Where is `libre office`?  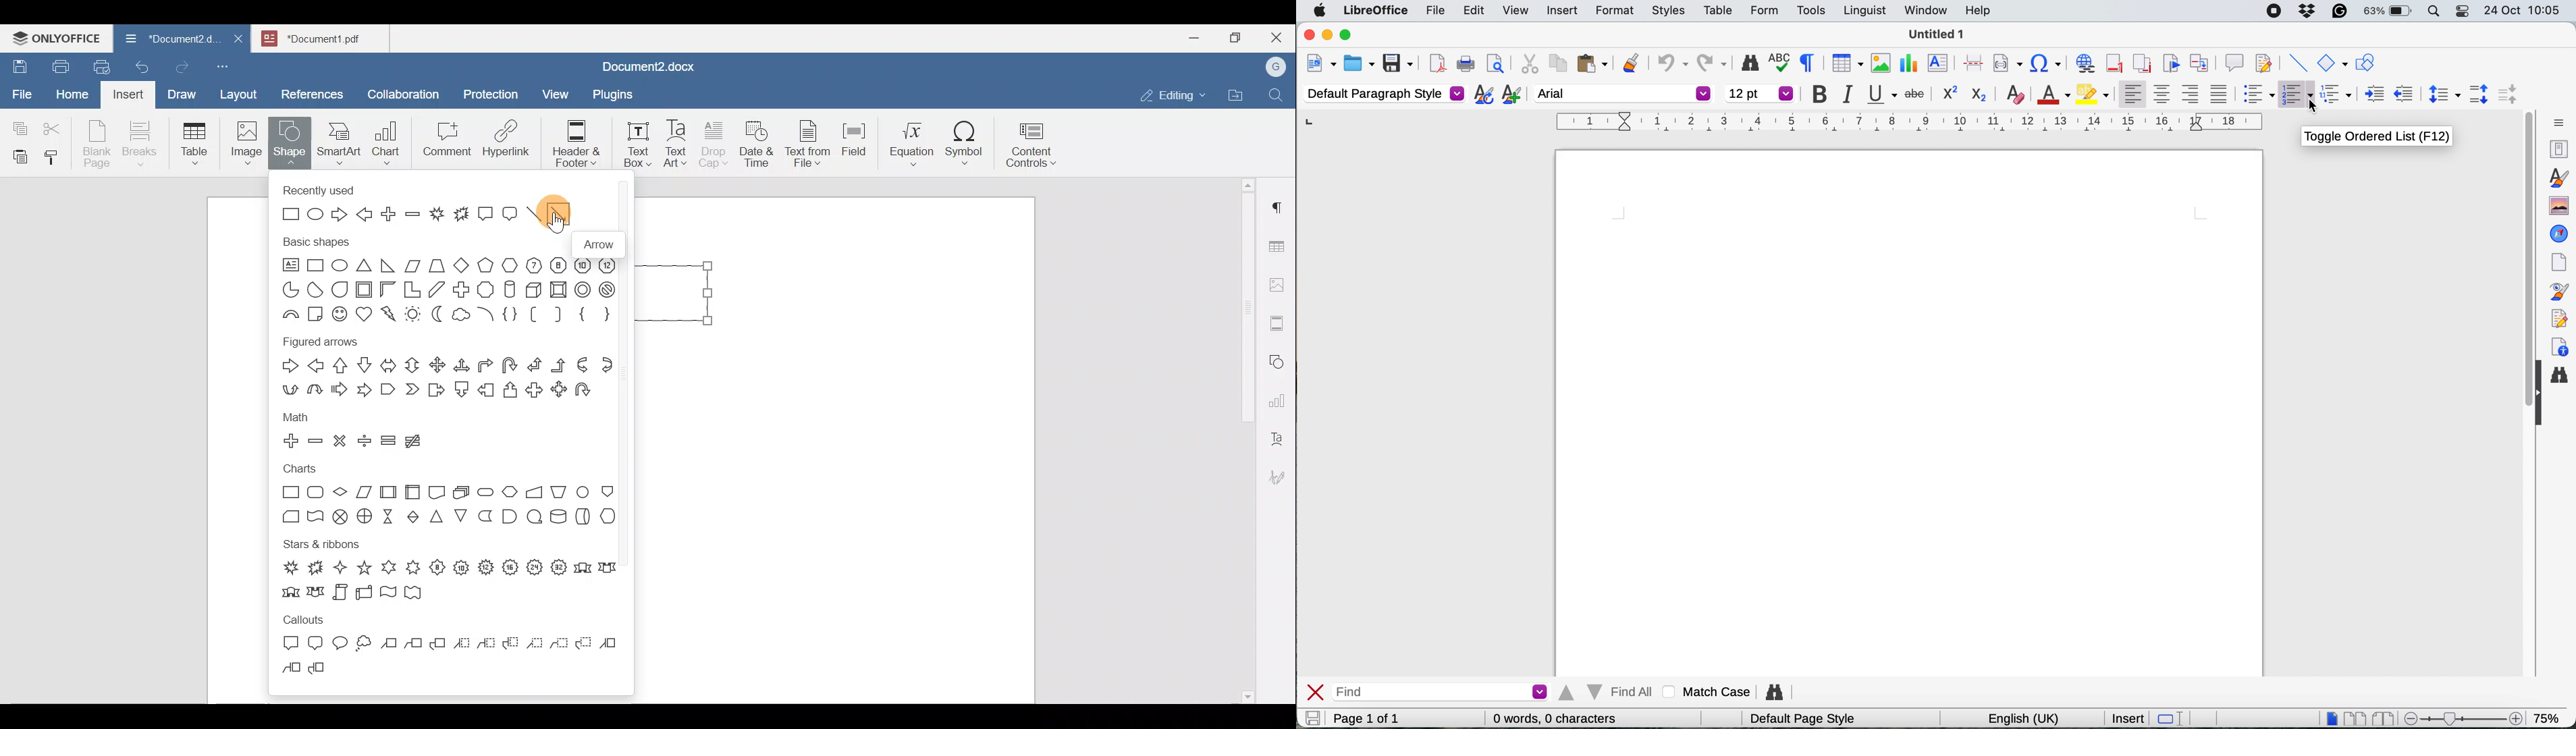
libre office is located at coordinates (1375, 10).